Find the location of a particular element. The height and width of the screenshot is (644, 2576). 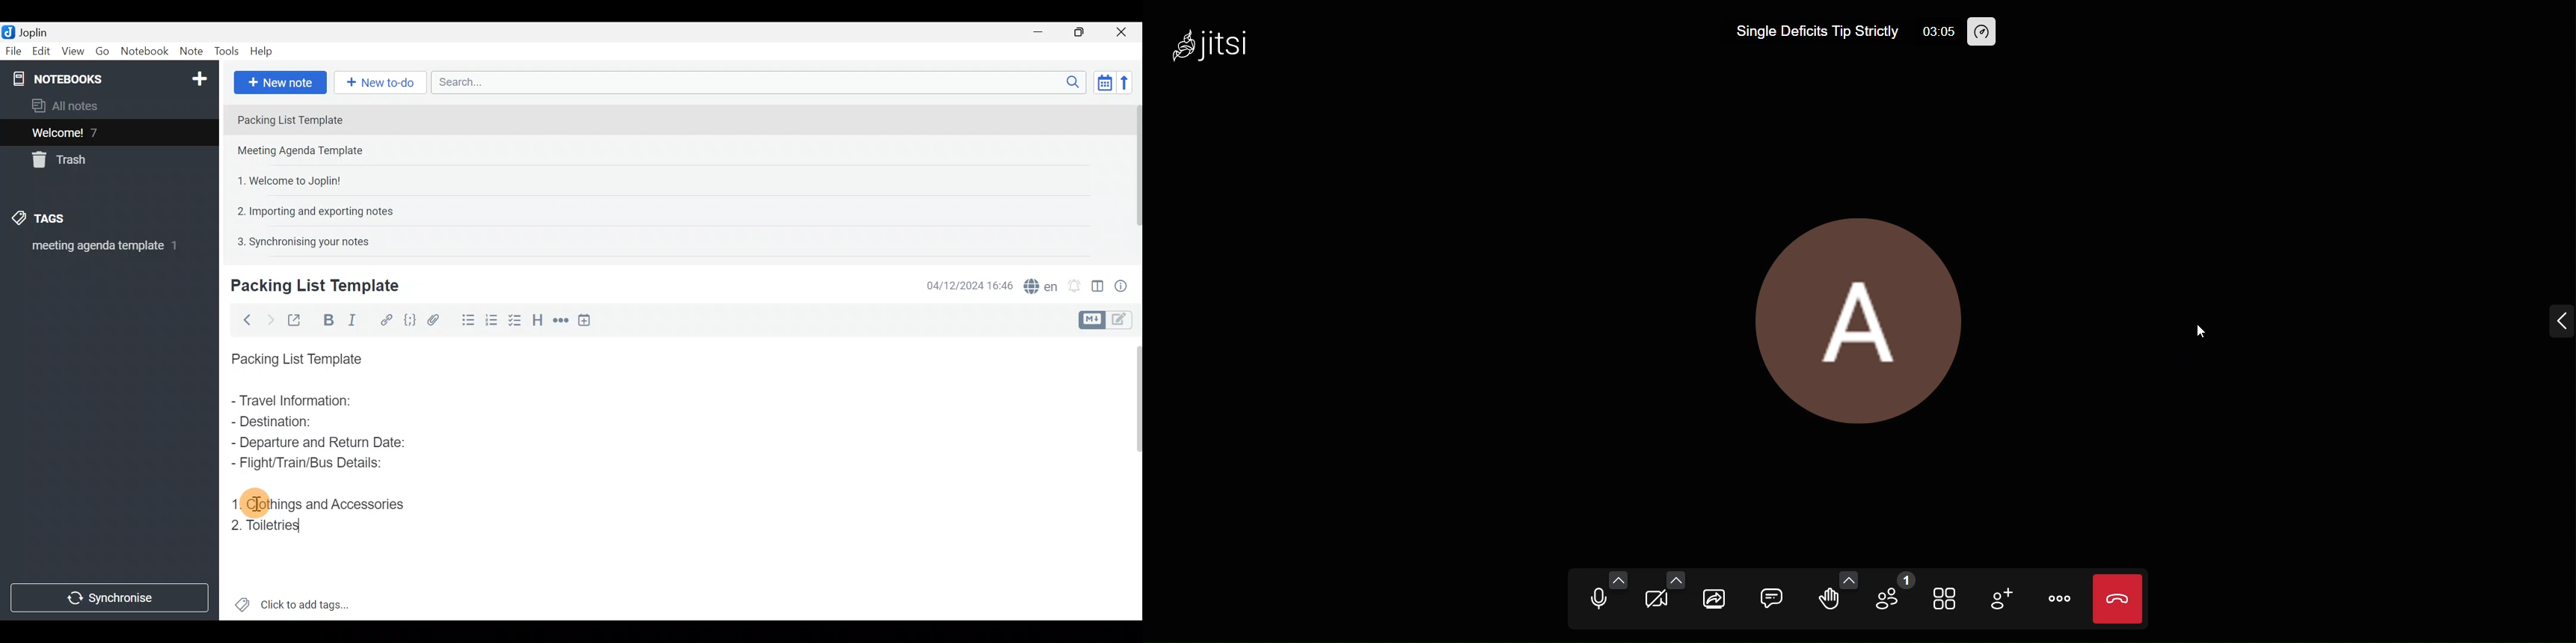

Checkbox is located at coordinates (491, 318).